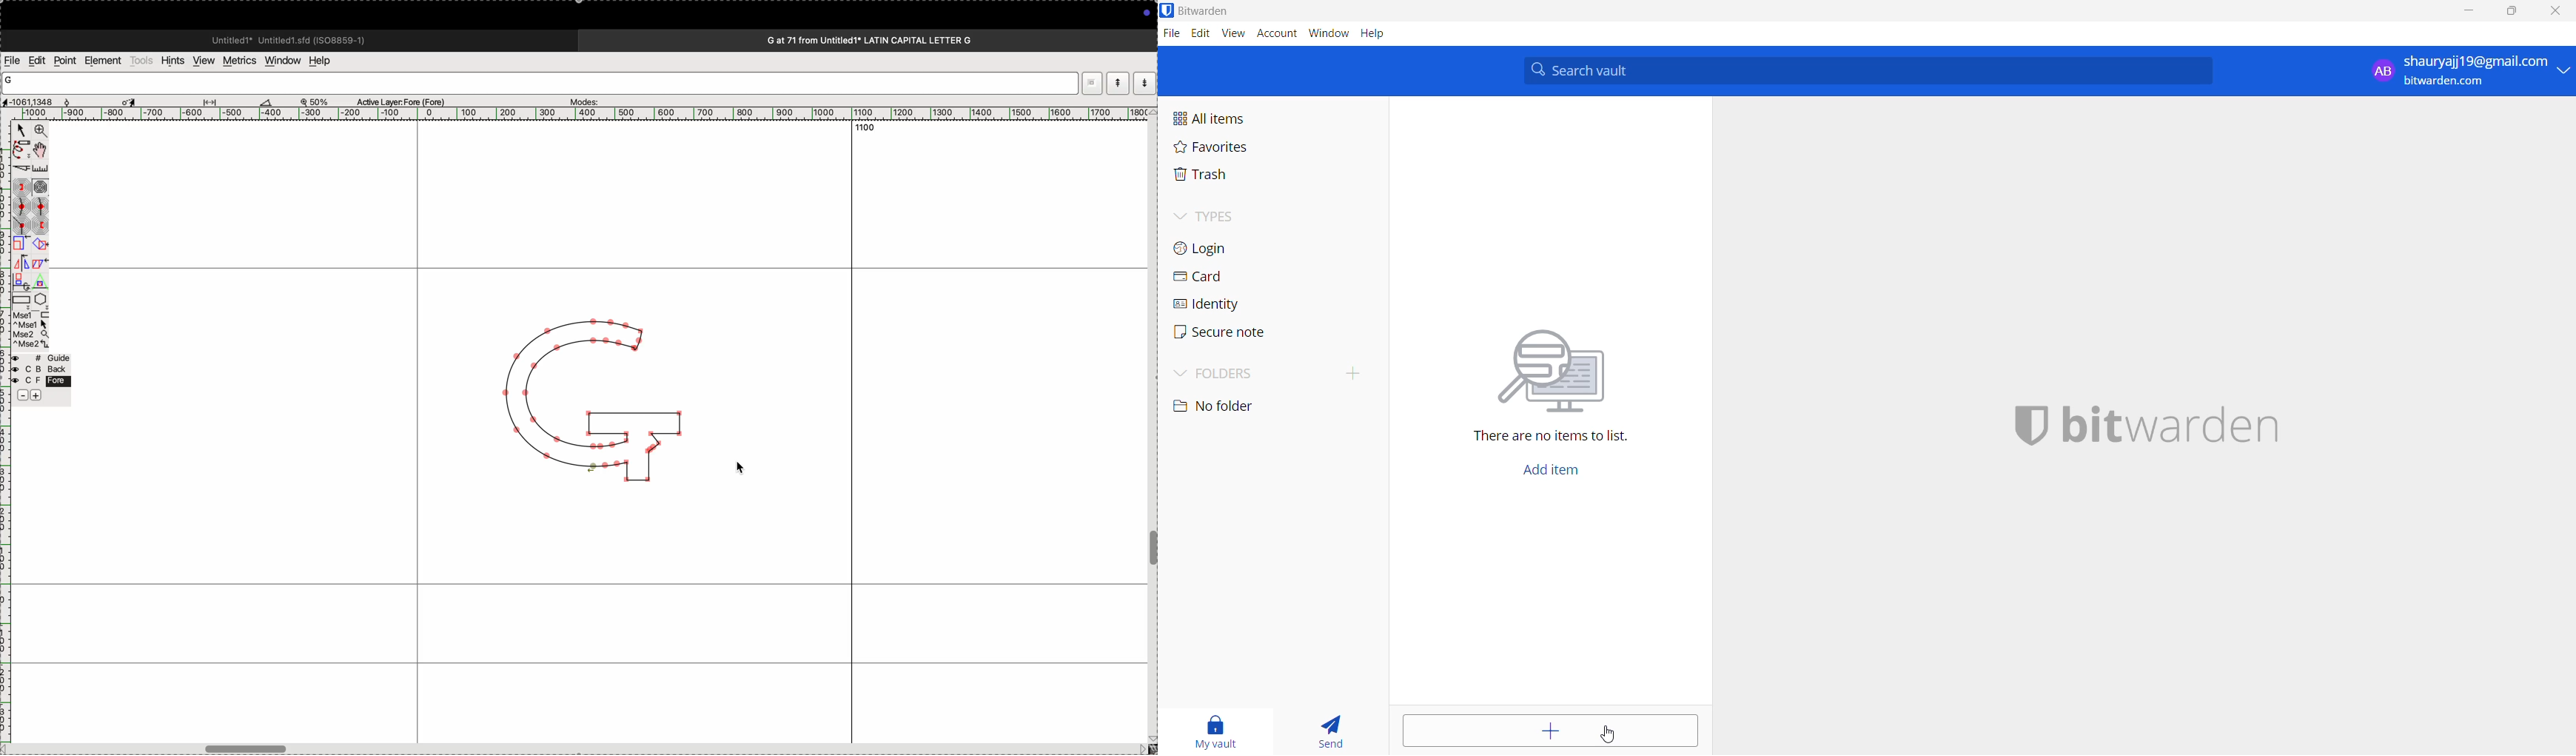  What do you see at coordinates (1238, 335) in the screenshot?
I see `secure note` at bounding box center [1238, 335].